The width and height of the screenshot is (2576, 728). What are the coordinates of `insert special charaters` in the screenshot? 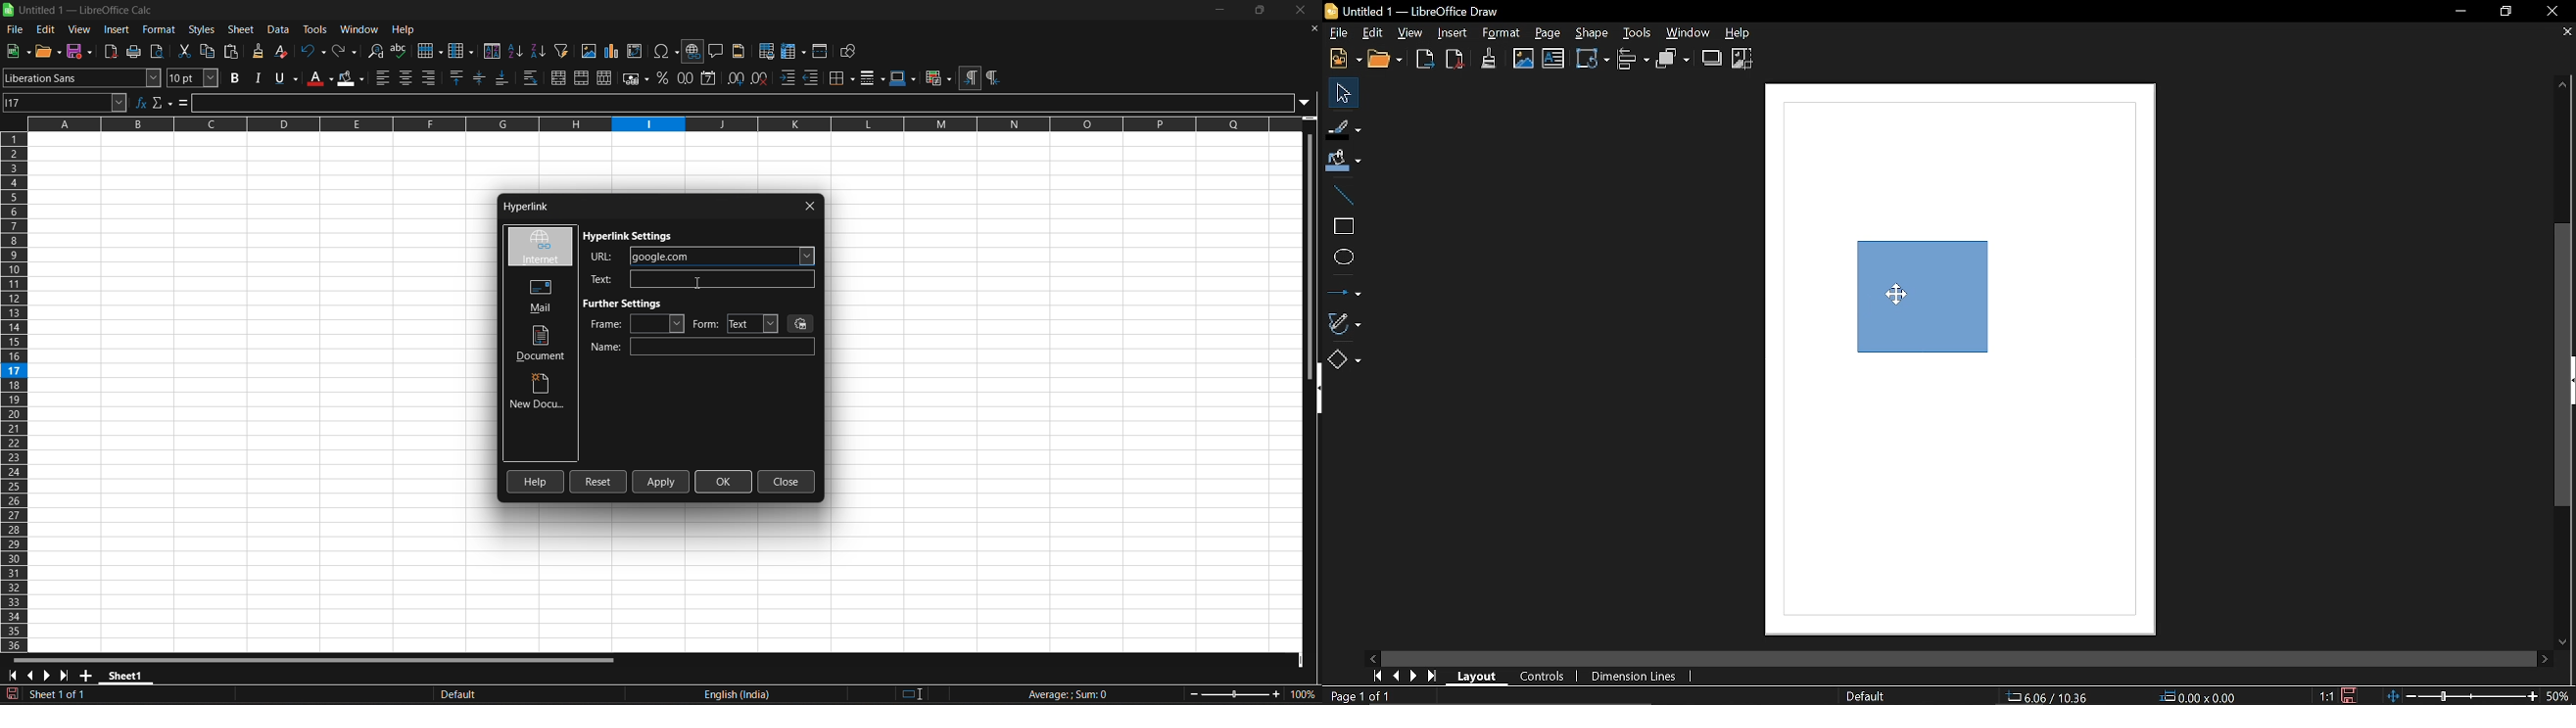 It's located at (665, 51).